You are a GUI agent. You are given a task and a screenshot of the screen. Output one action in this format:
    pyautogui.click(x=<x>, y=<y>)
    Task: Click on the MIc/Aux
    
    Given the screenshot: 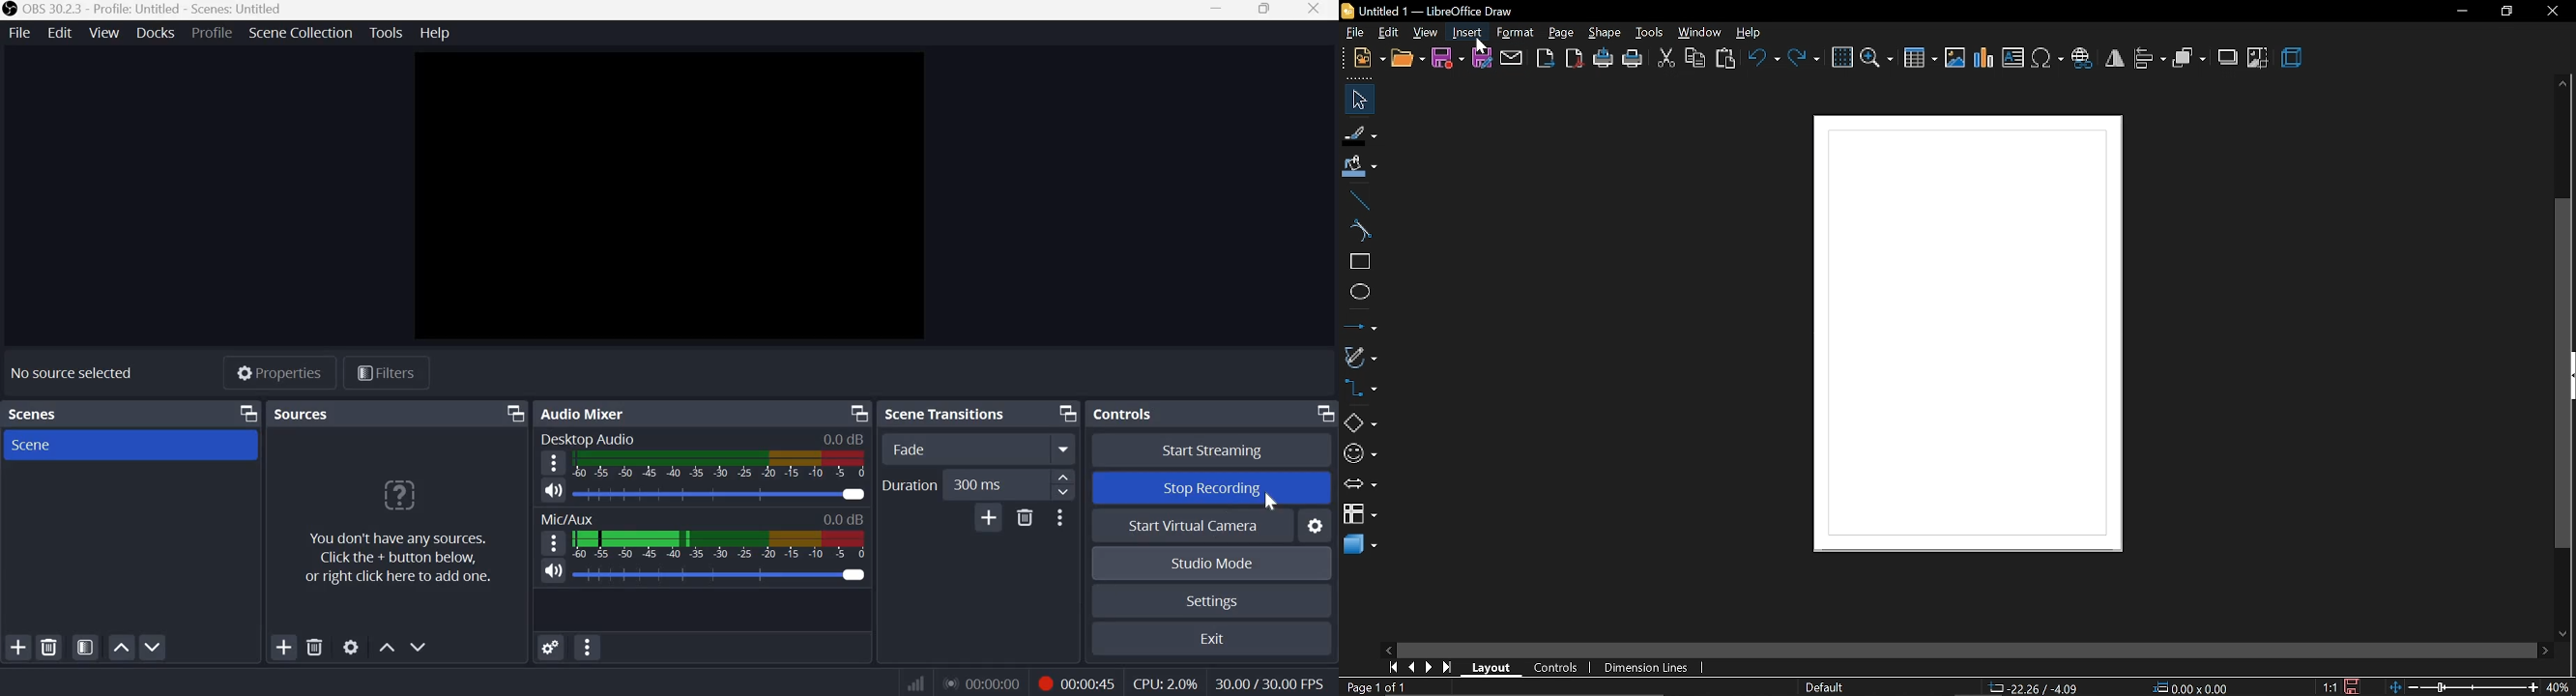 What is the action you would take?
    pyautogui.click(x=568, y=517)
    